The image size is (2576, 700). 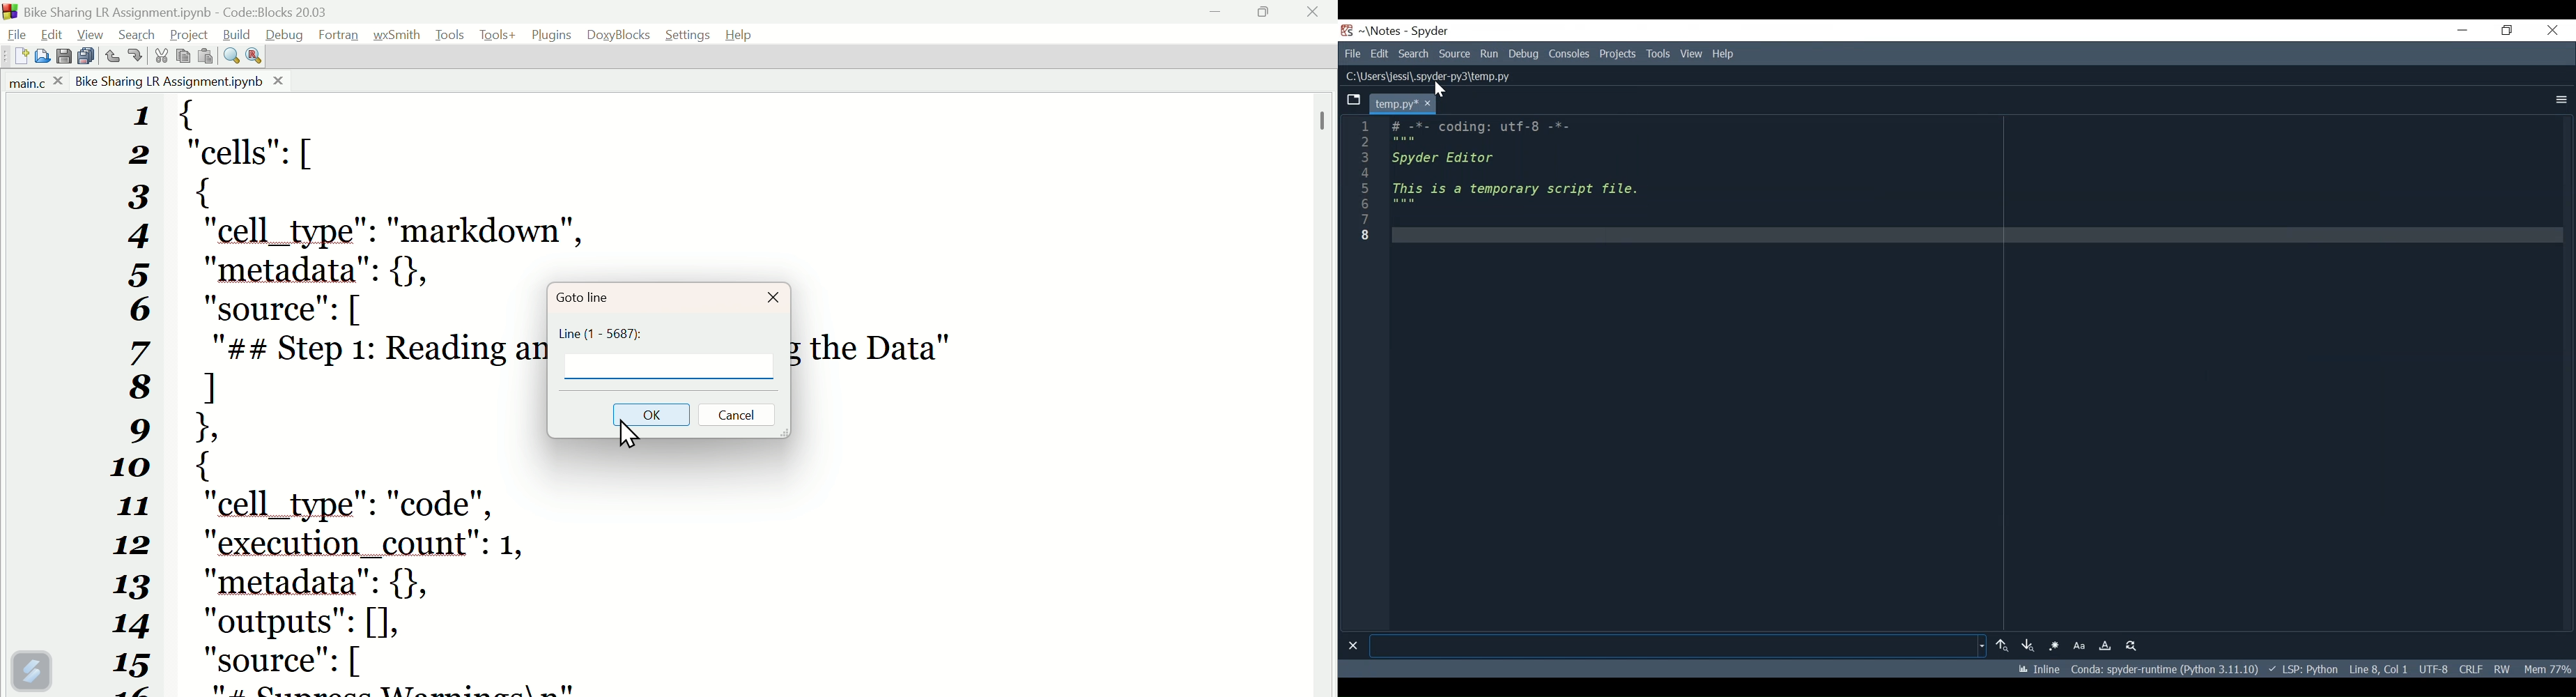 I want to click on Toggle inline and interactive Matplotlib plotting, so click(x=2041, y=671).